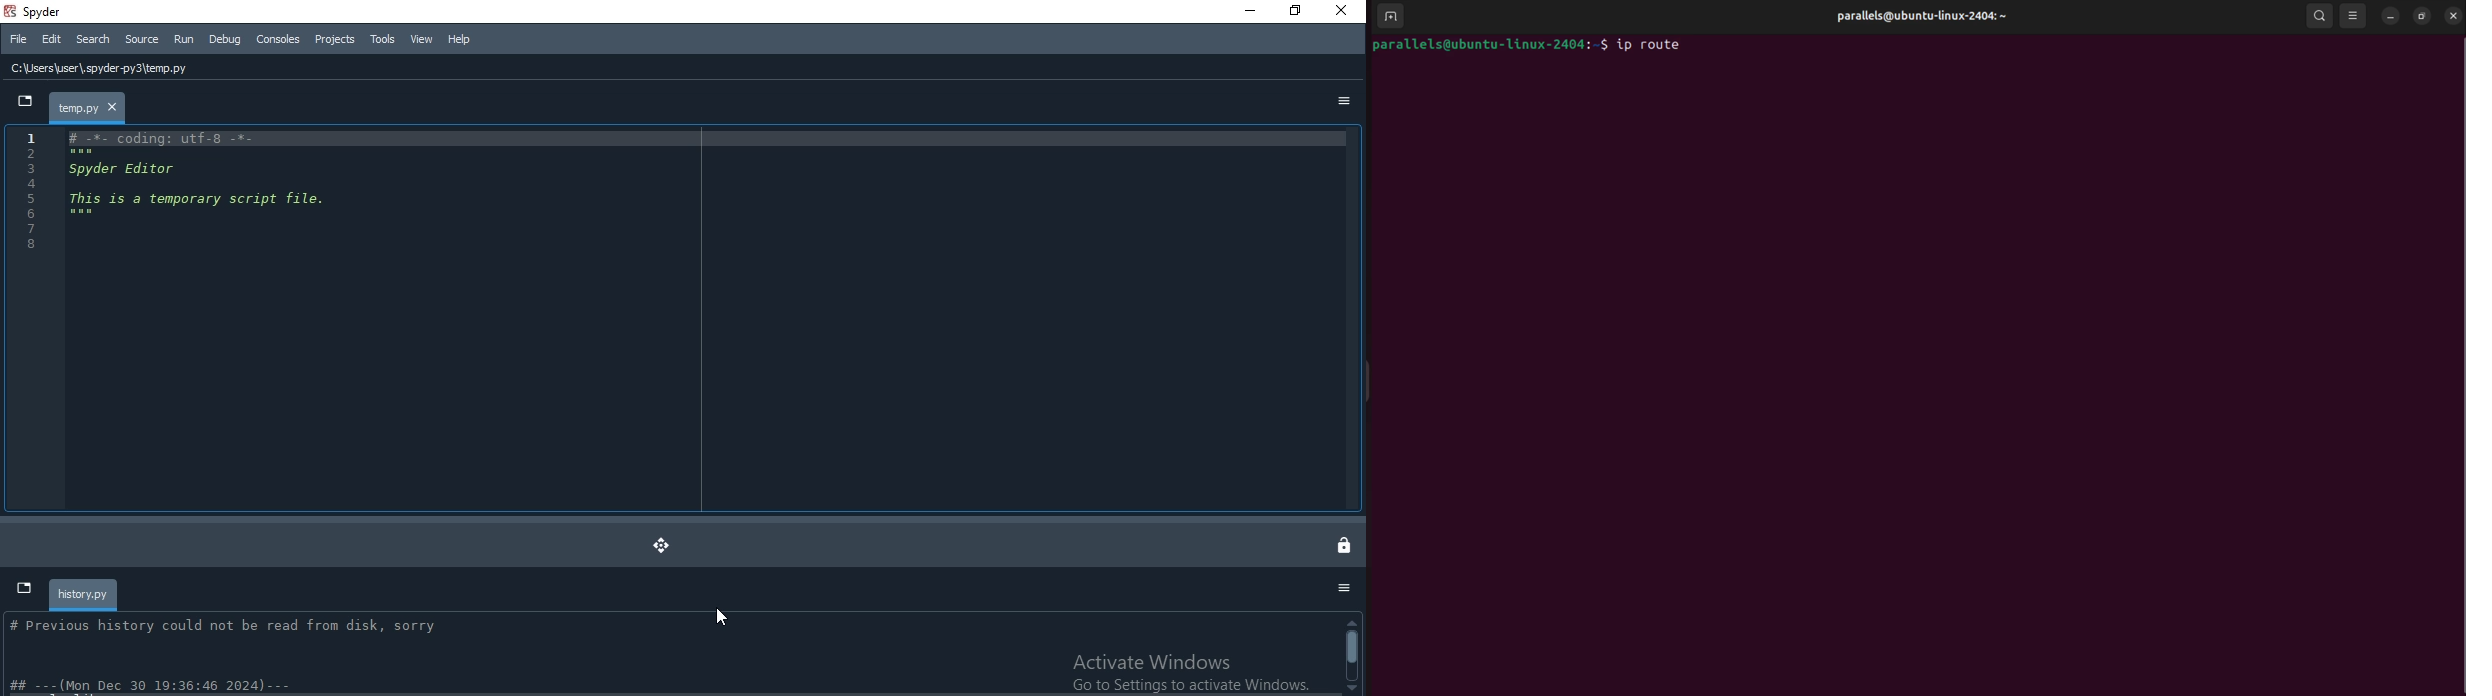 The image size is (2492, 700). Describe the element at coordinates (1345, 12) in the screenshot. I see `Close` at that location.